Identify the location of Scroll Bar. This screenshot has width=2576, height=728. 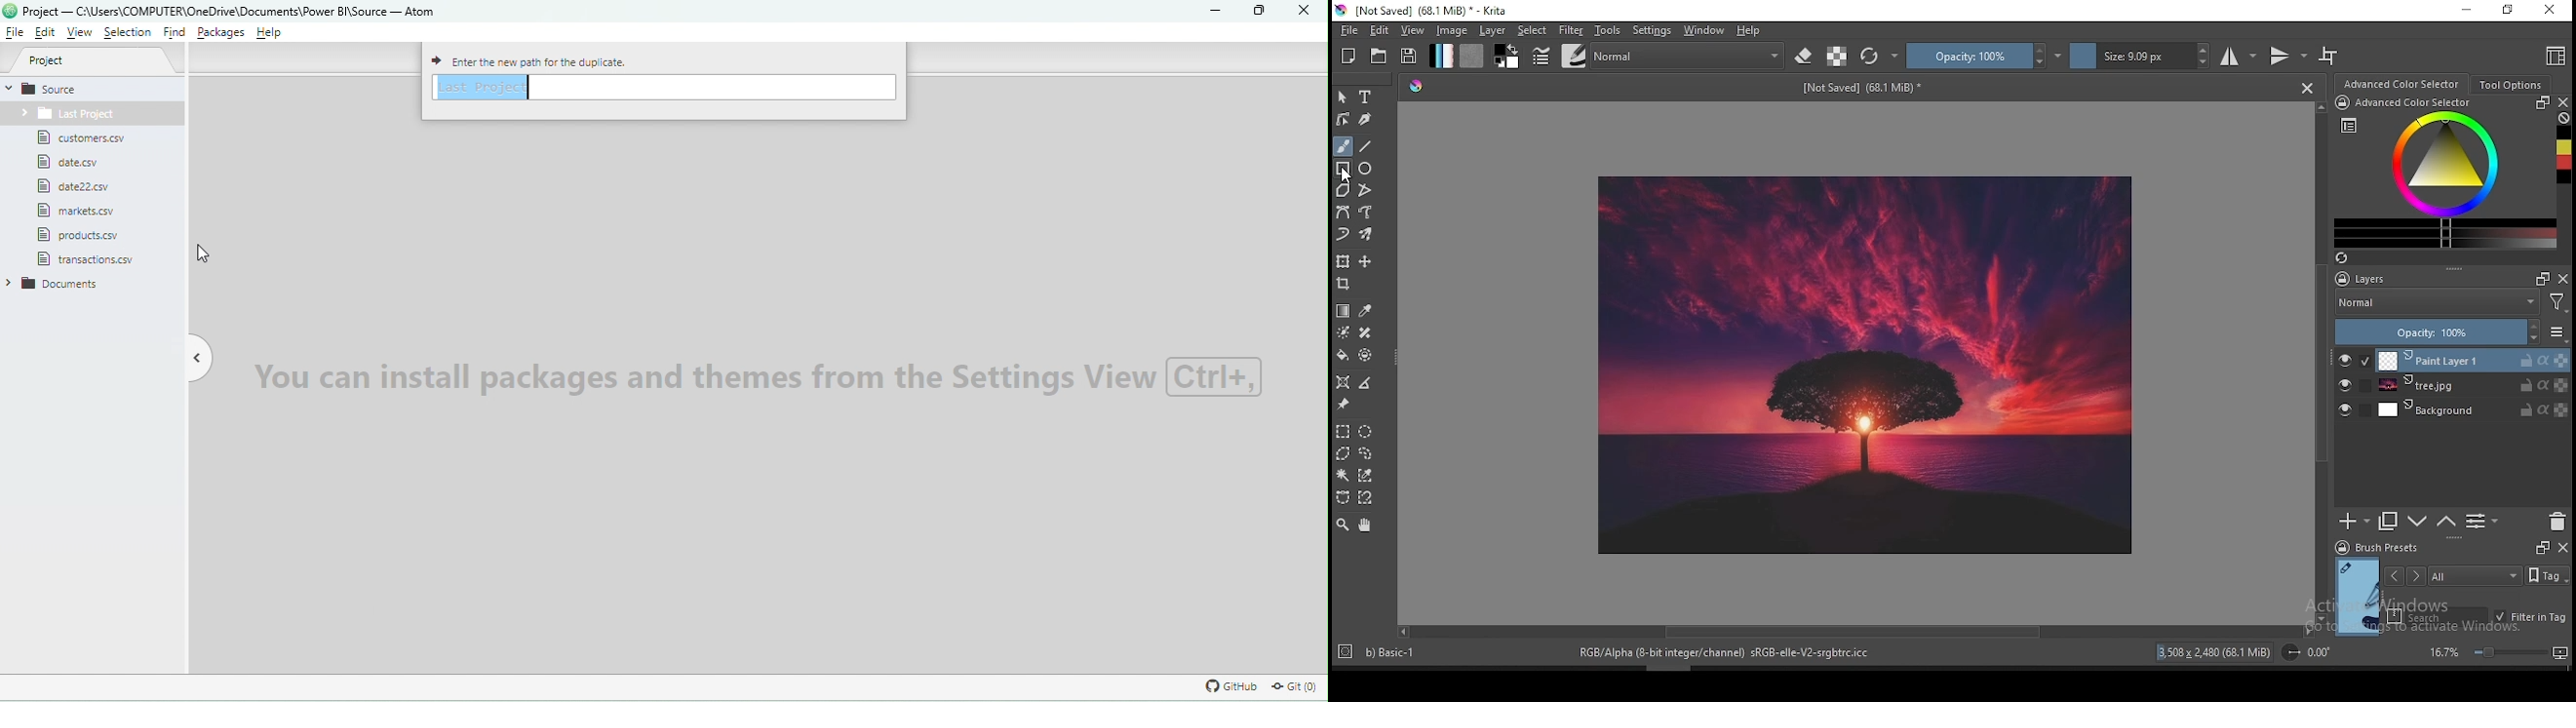
(1854, 633).